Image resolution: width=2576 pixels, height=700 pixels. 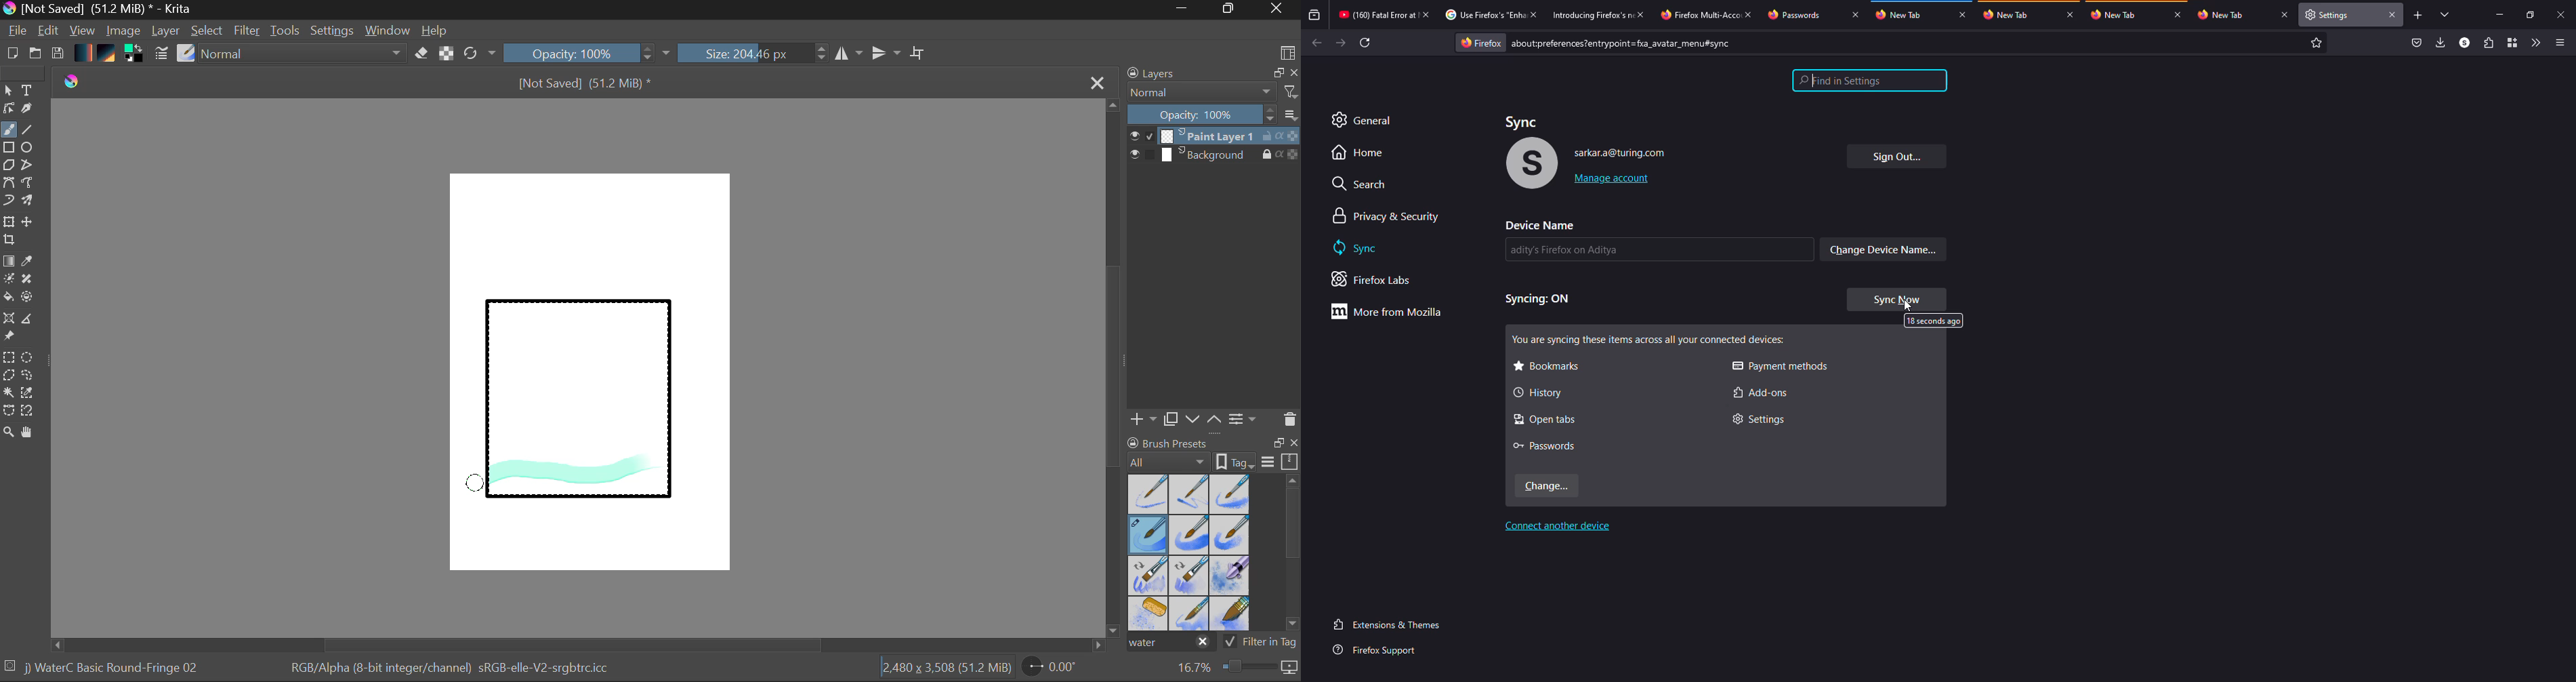 What do you see at coordinates (1230, 535) in the screenshot?
I see `Water C - Grunge` at bounding box center [1230, 535].